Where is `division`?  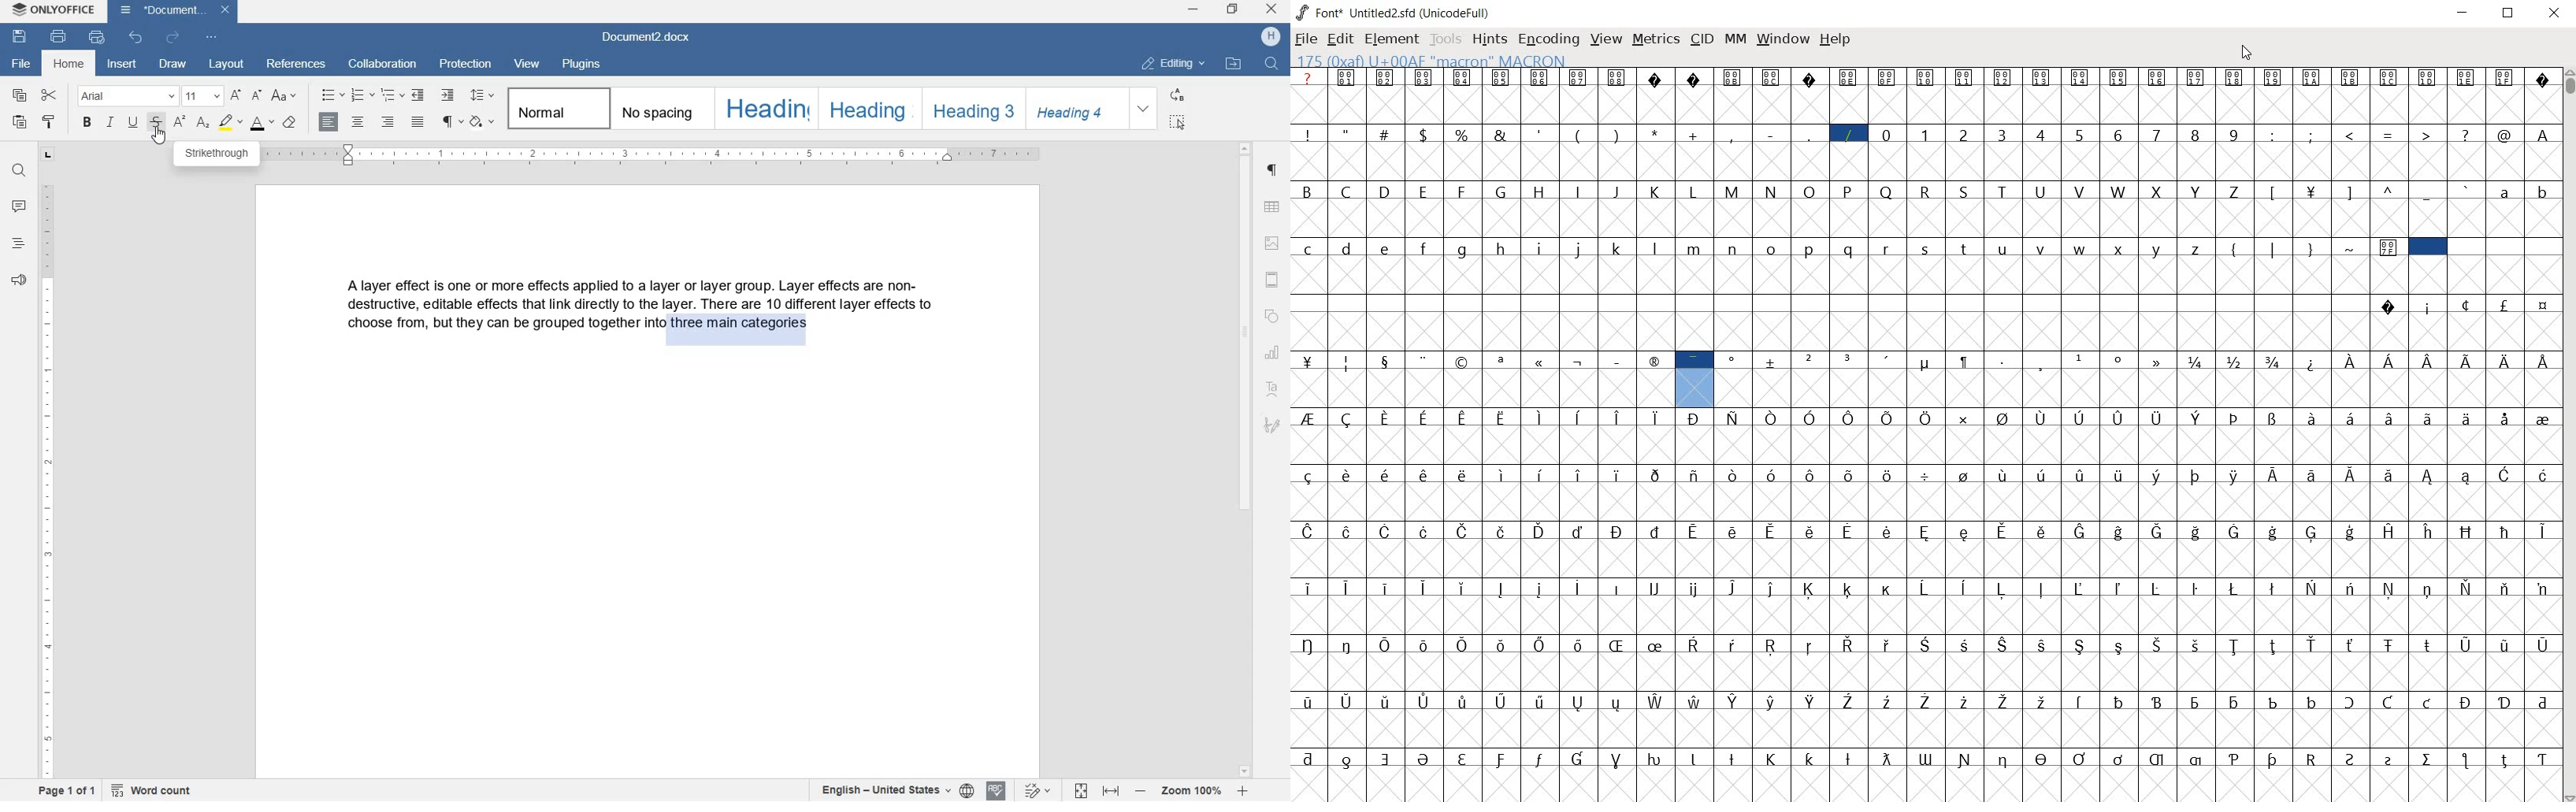
division is located at coordinates (1927, 493).